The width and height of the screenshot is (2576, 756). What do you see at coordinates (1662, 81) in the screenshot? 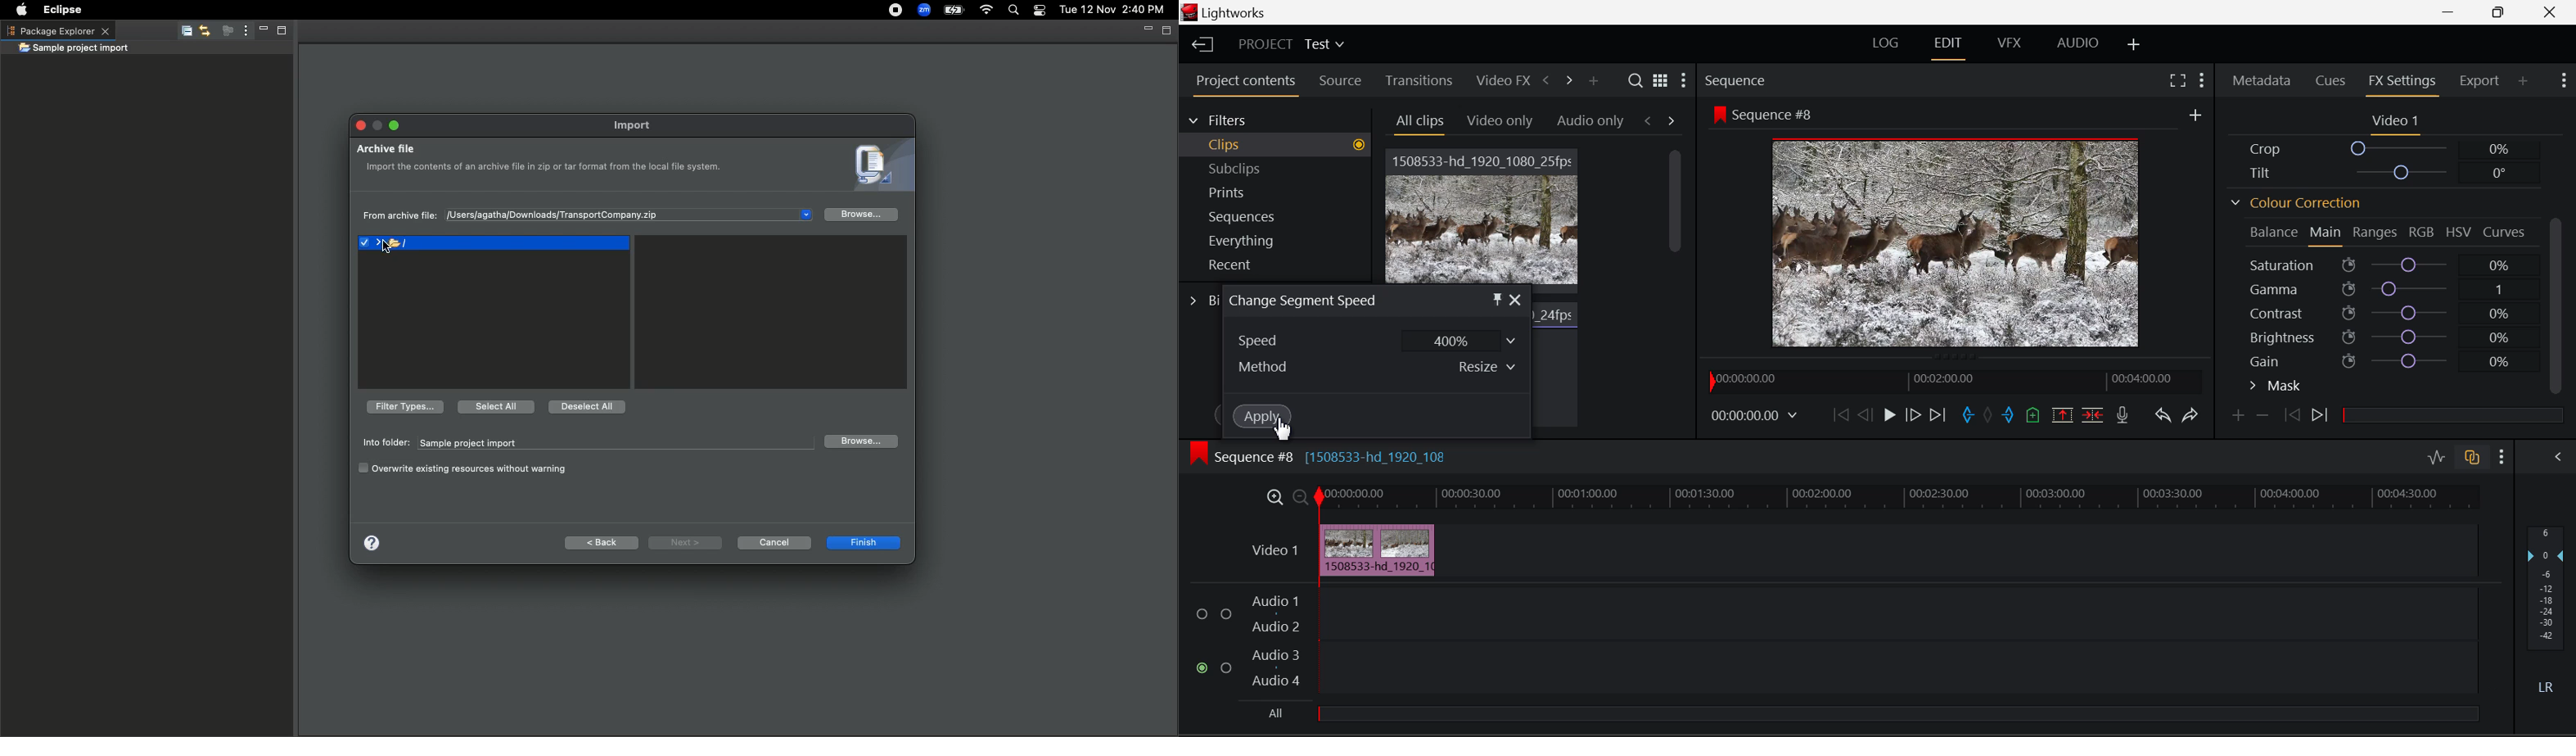
I see `Toggle between list and title view` at bounding box center [1662, 81].